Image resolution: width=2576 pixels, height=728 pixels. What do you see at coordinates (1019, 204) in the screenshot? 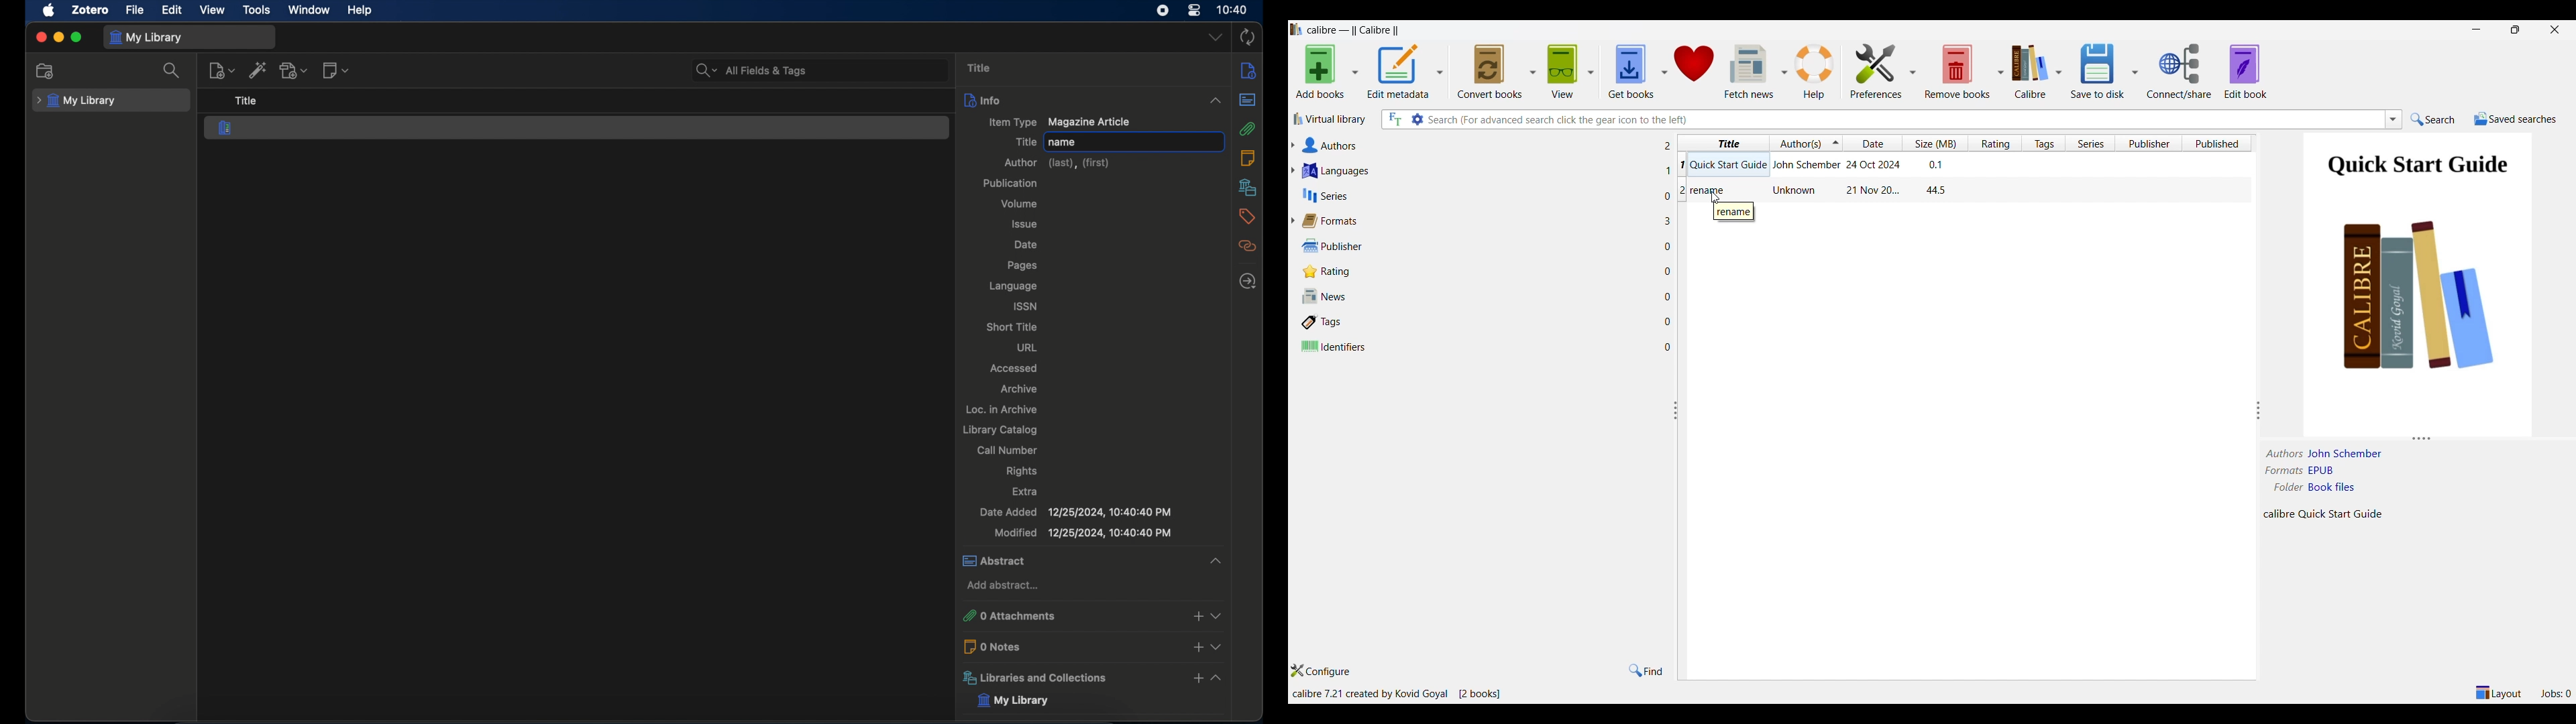
I see `volume` at bounding box center [1019, 204].